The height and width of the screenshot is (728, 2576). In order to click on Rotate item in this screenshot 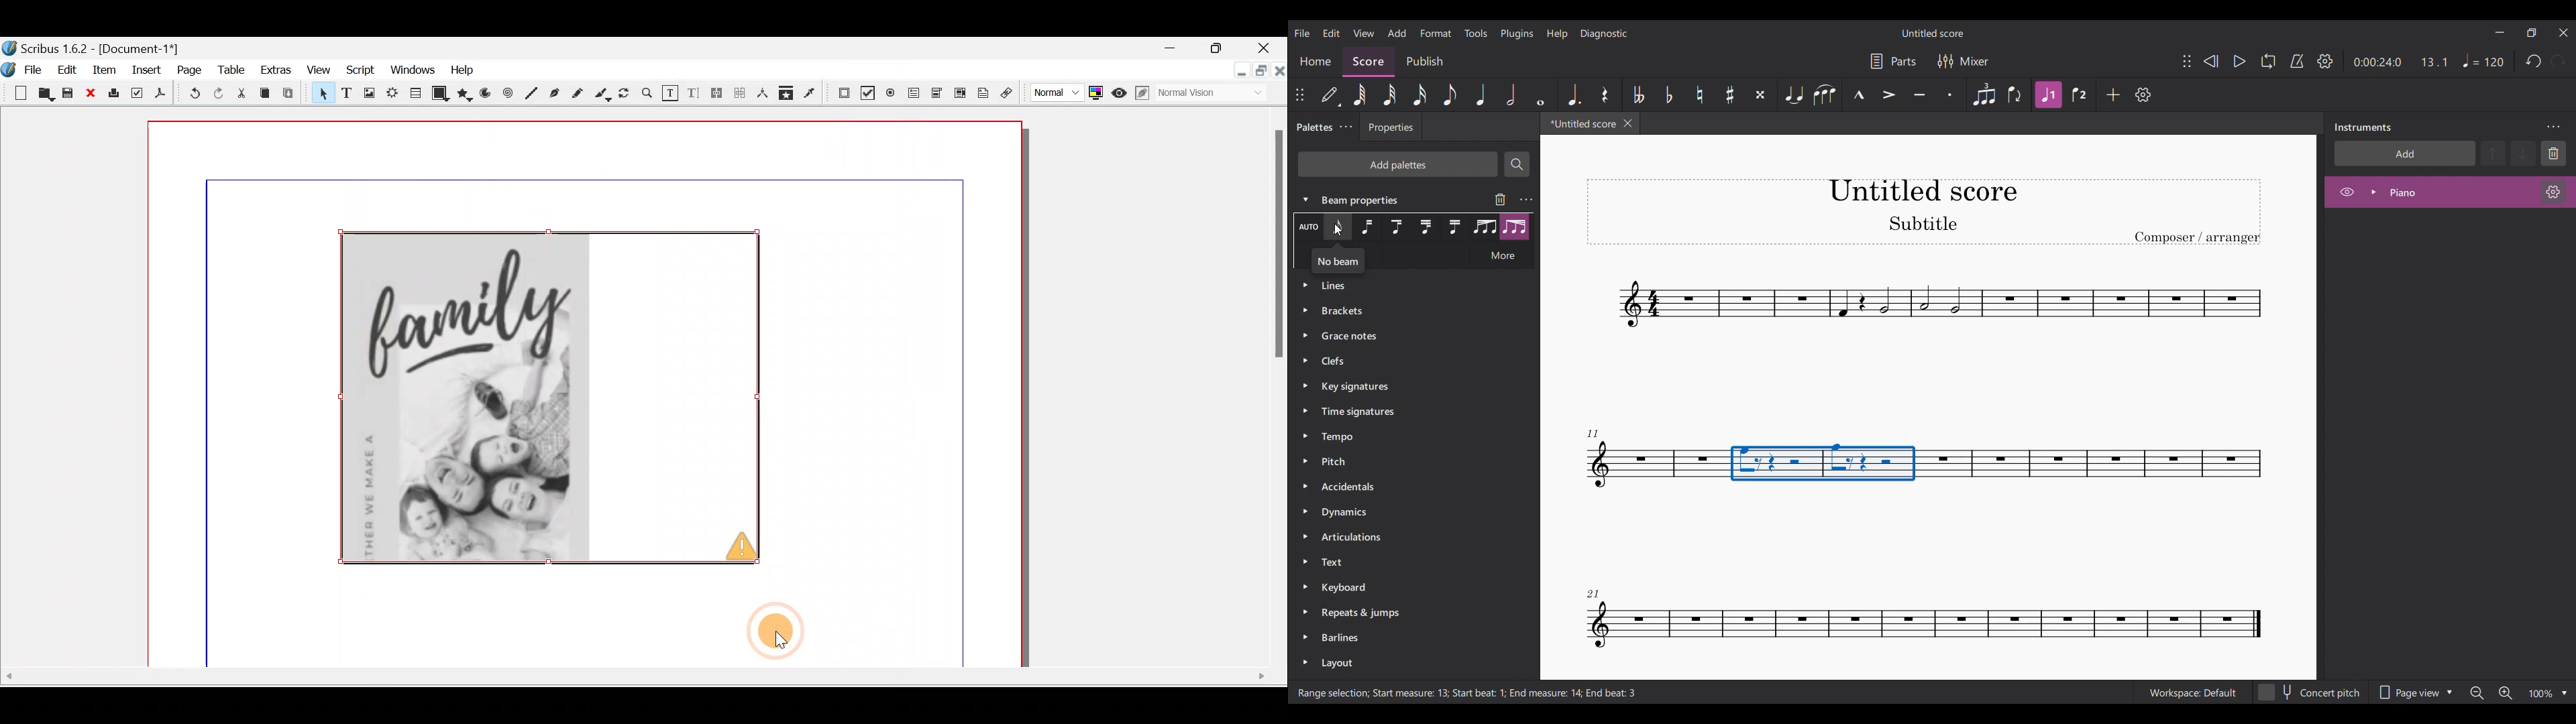, I will do `click(625, 90)`.